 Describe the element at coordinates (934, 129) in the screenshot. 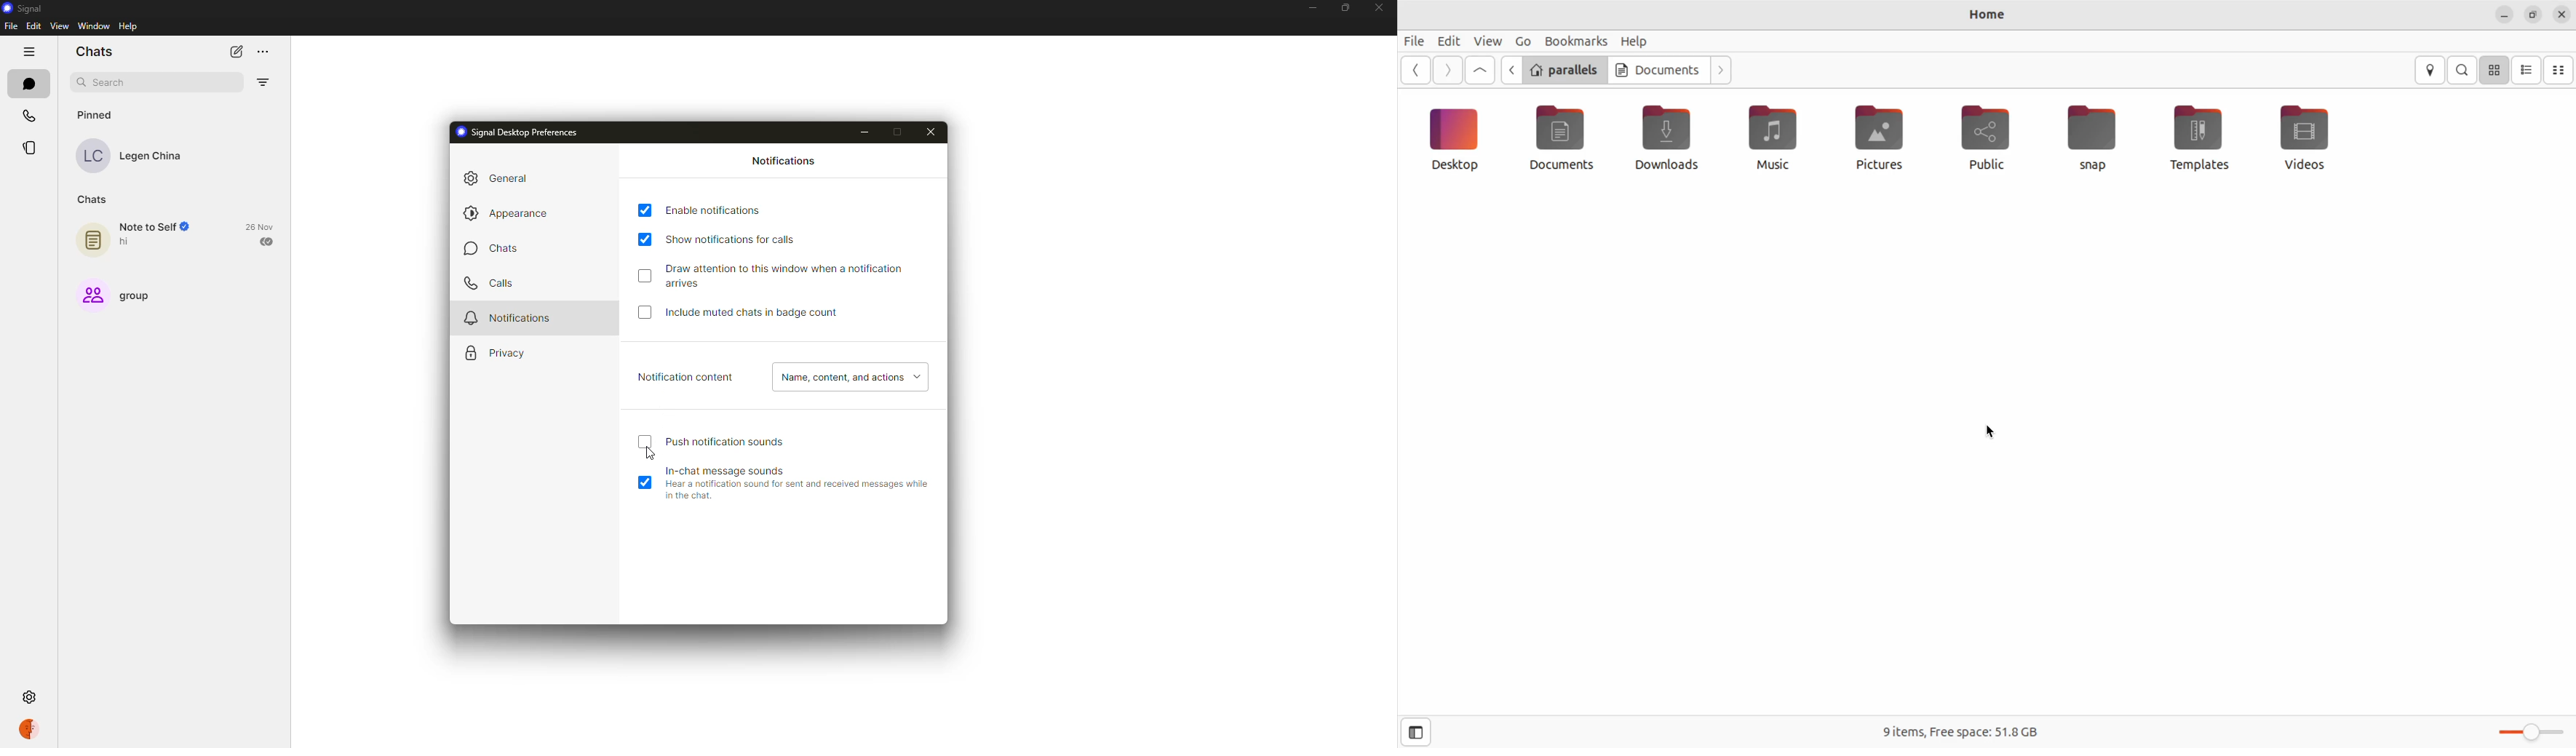

I see `close` at that location.